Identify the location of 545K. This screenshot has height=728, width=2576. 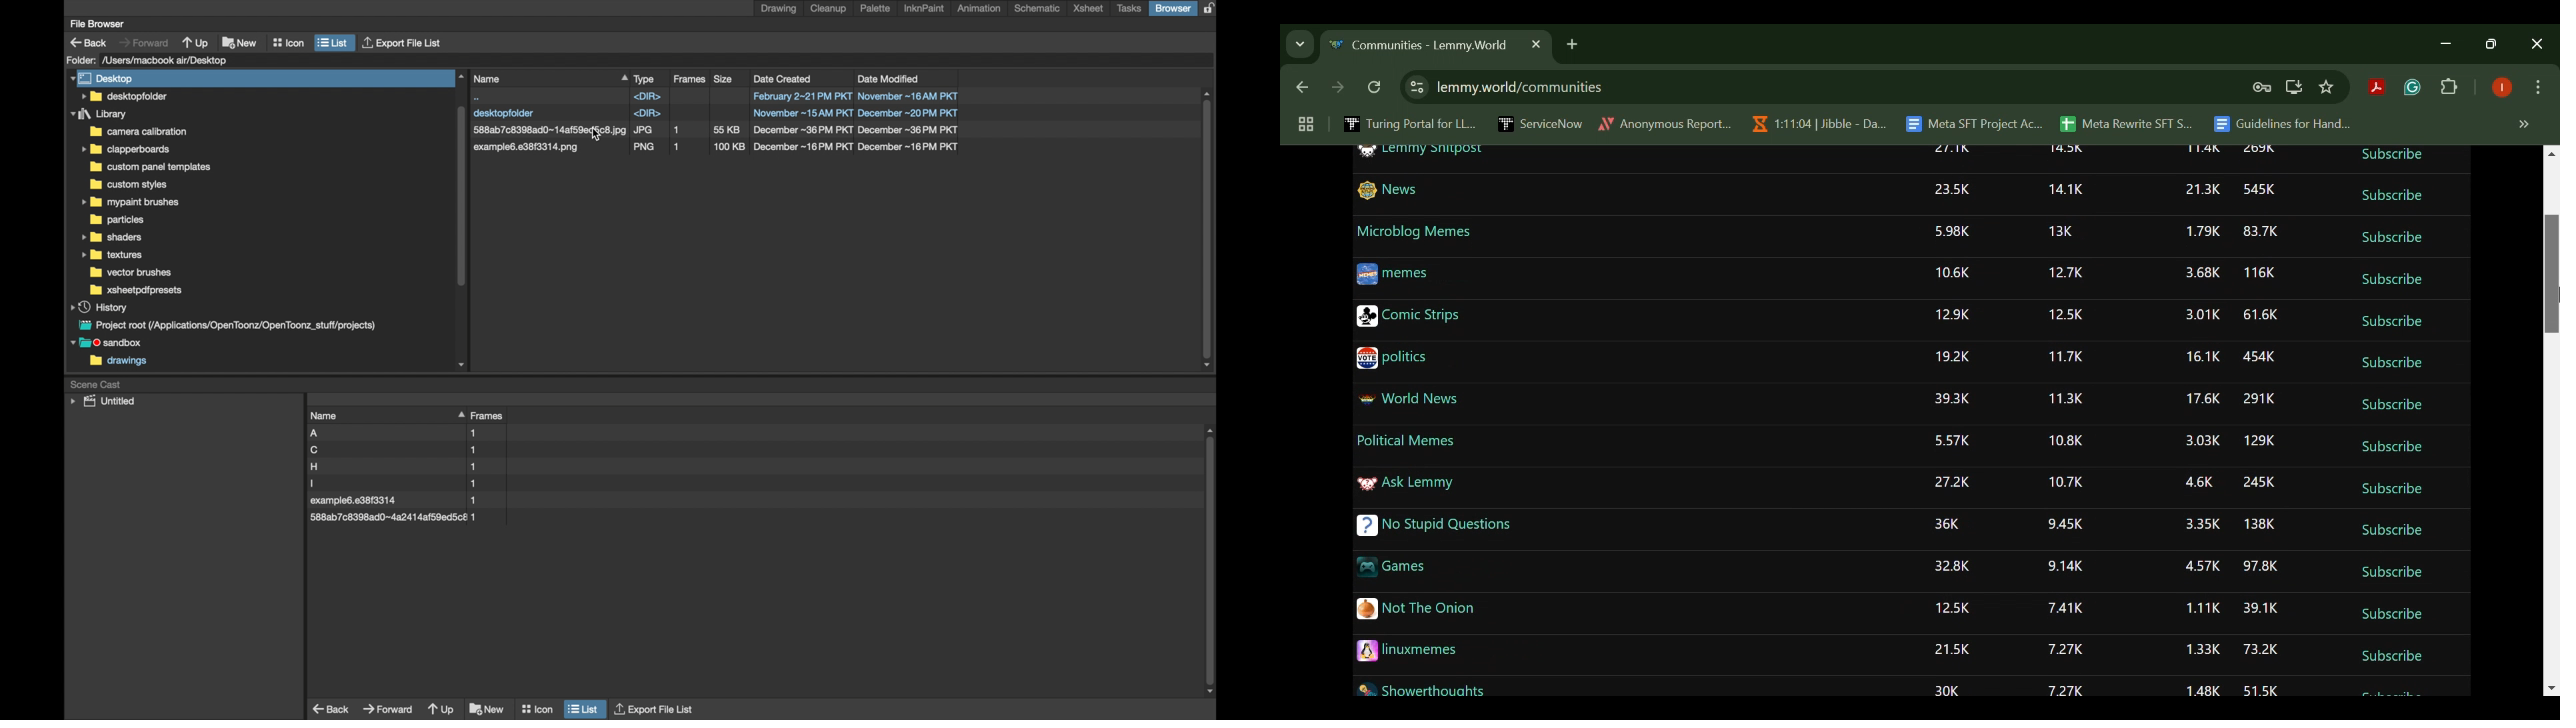
(2261, 190).